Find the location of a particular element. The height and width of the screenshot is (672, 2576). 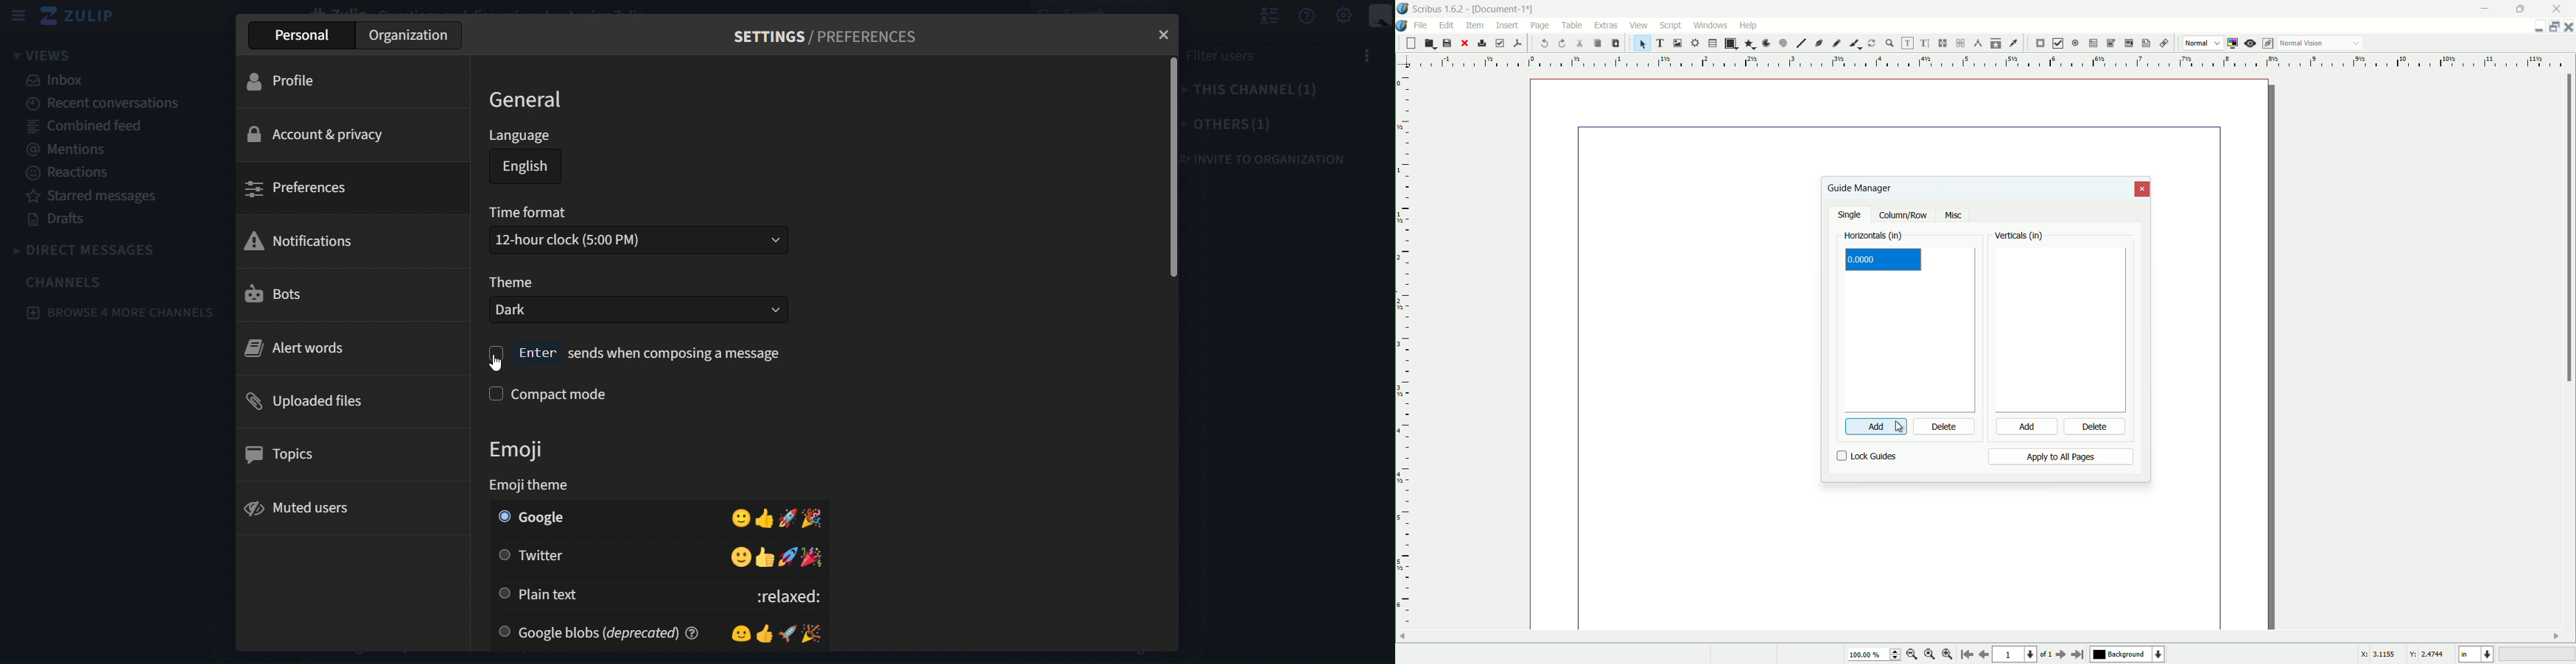

enter sends when composing message is located at coordinates (637, 355).